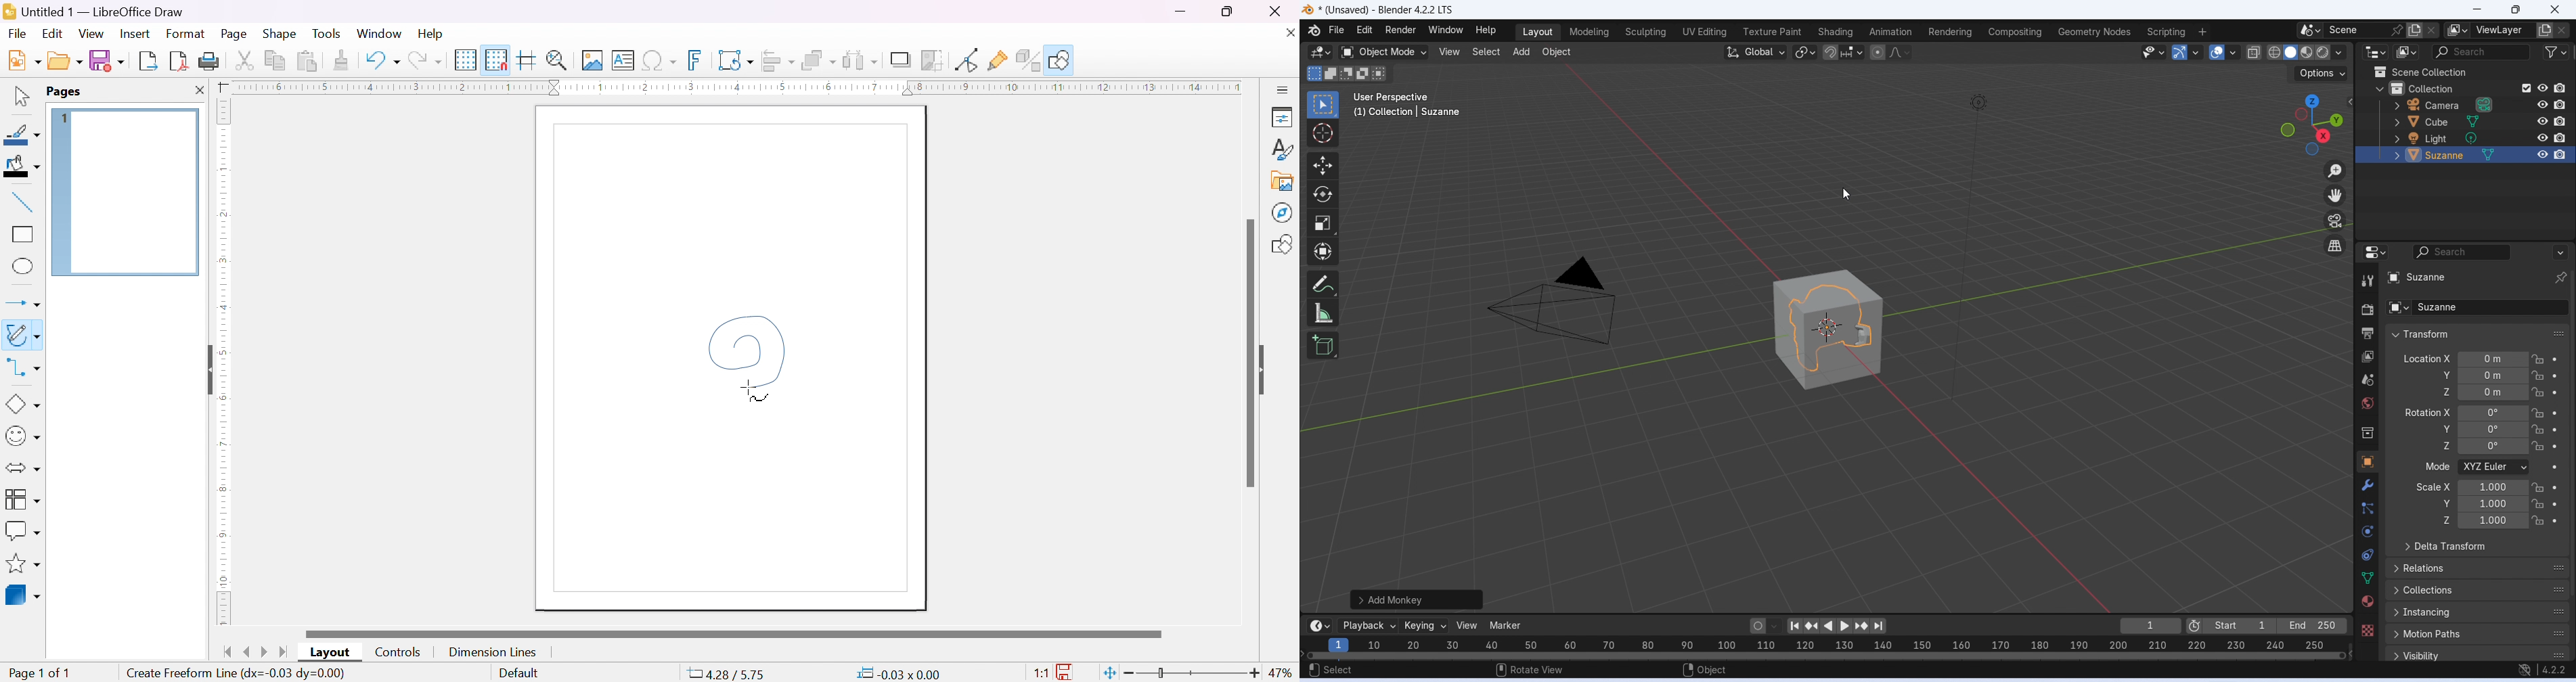  Describe the element at coordinates (134, 33) in the screenshot. I see `insert` at that location.